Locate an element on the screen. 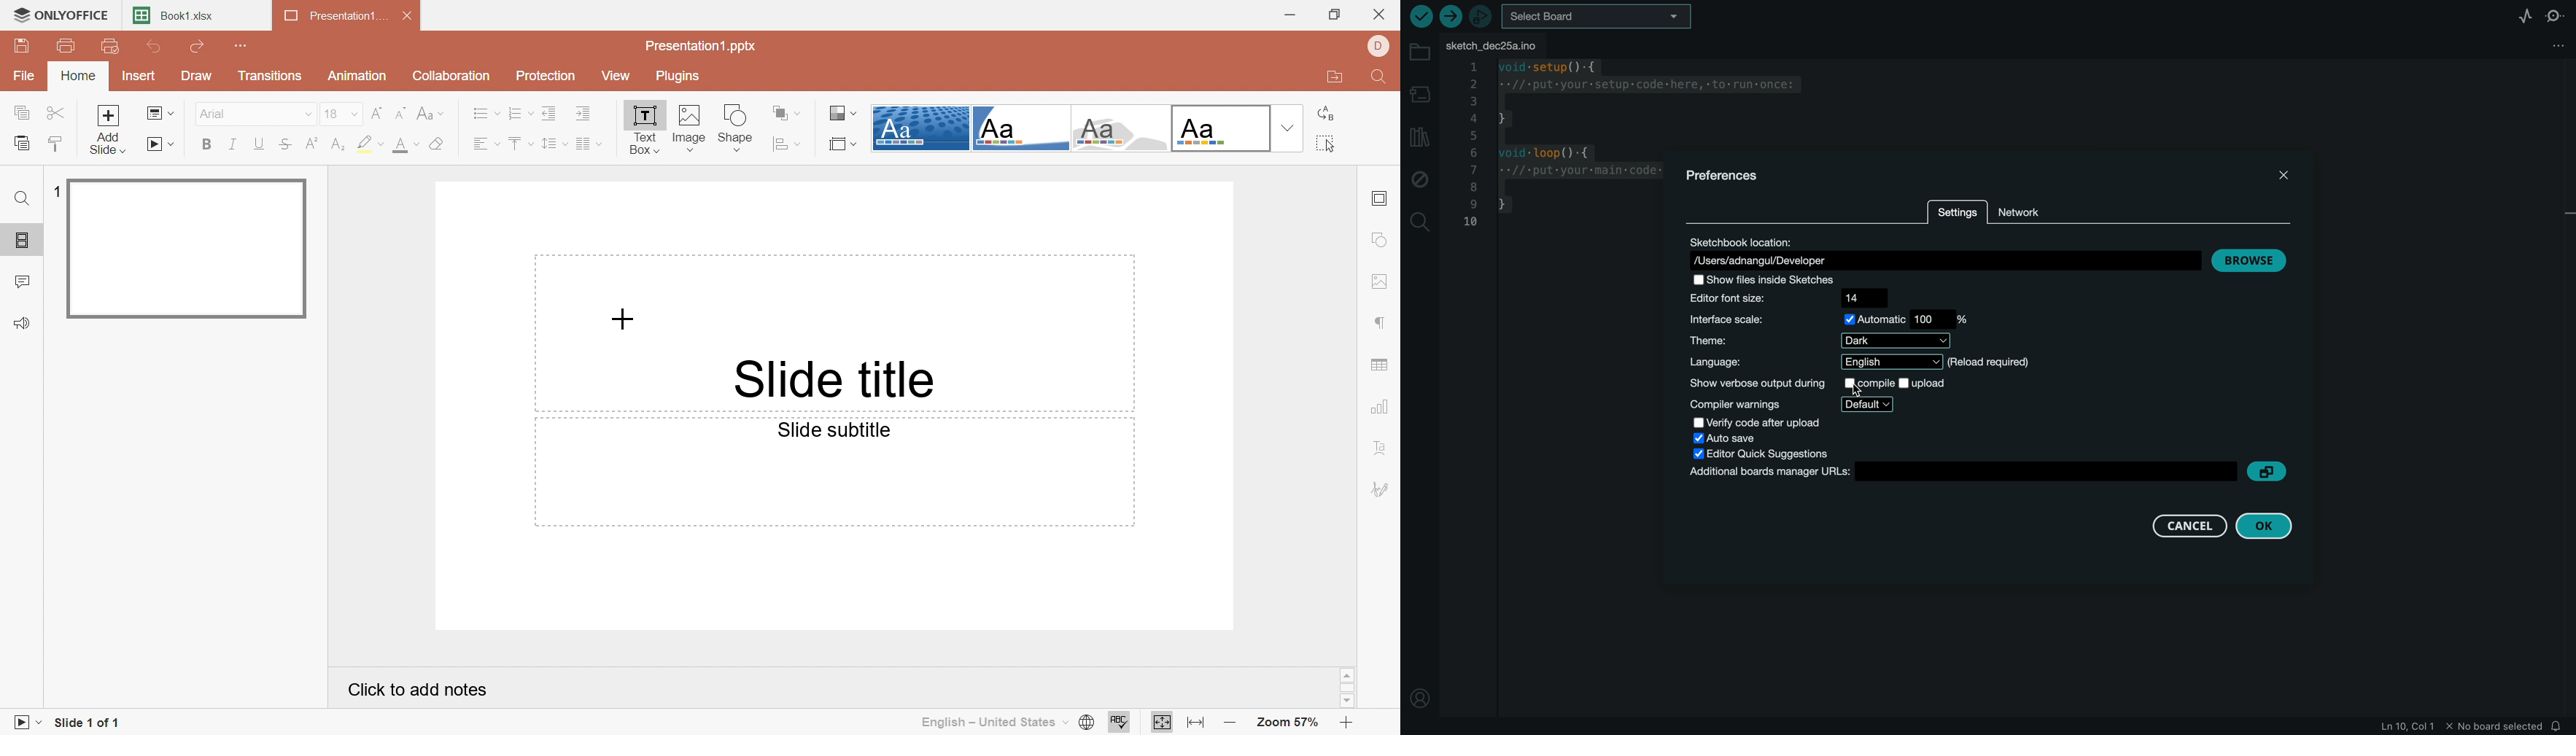 The image size is (2576, 756). Scroll bar is located at coordinates (1349, 688).